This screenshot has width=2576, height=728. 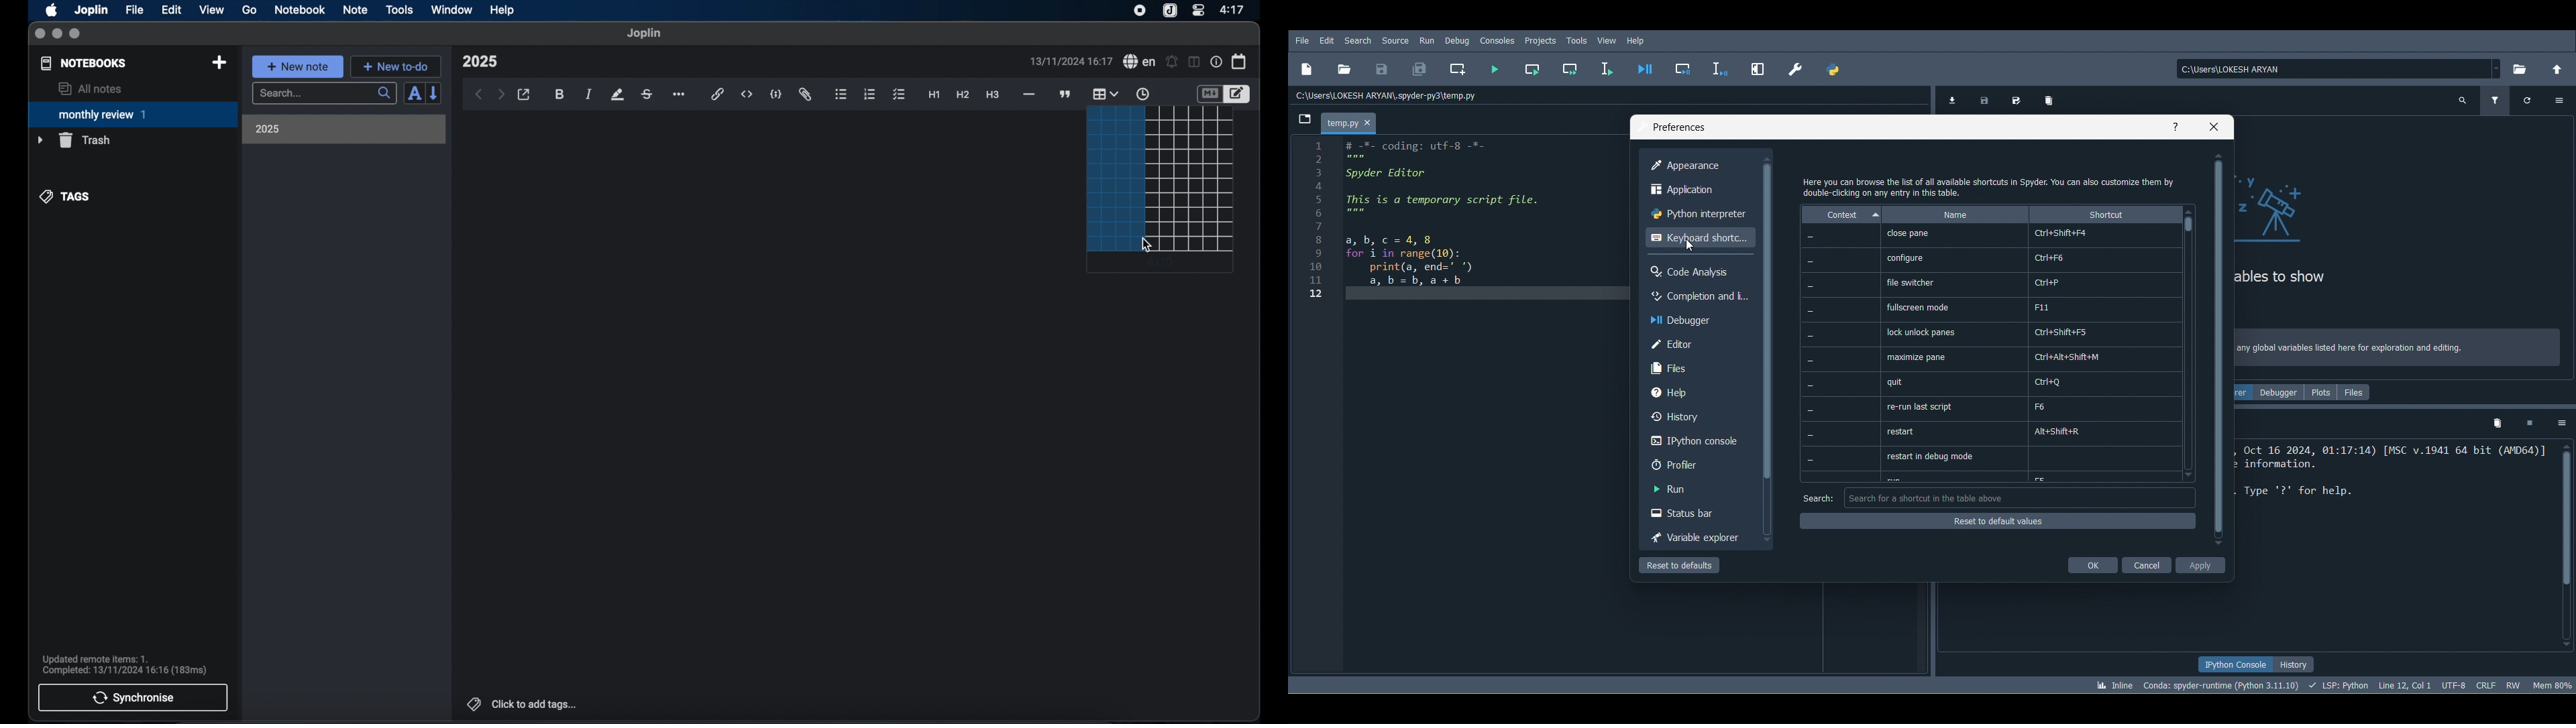 I want to click on toggle editor, so click(x=1209, y=95).